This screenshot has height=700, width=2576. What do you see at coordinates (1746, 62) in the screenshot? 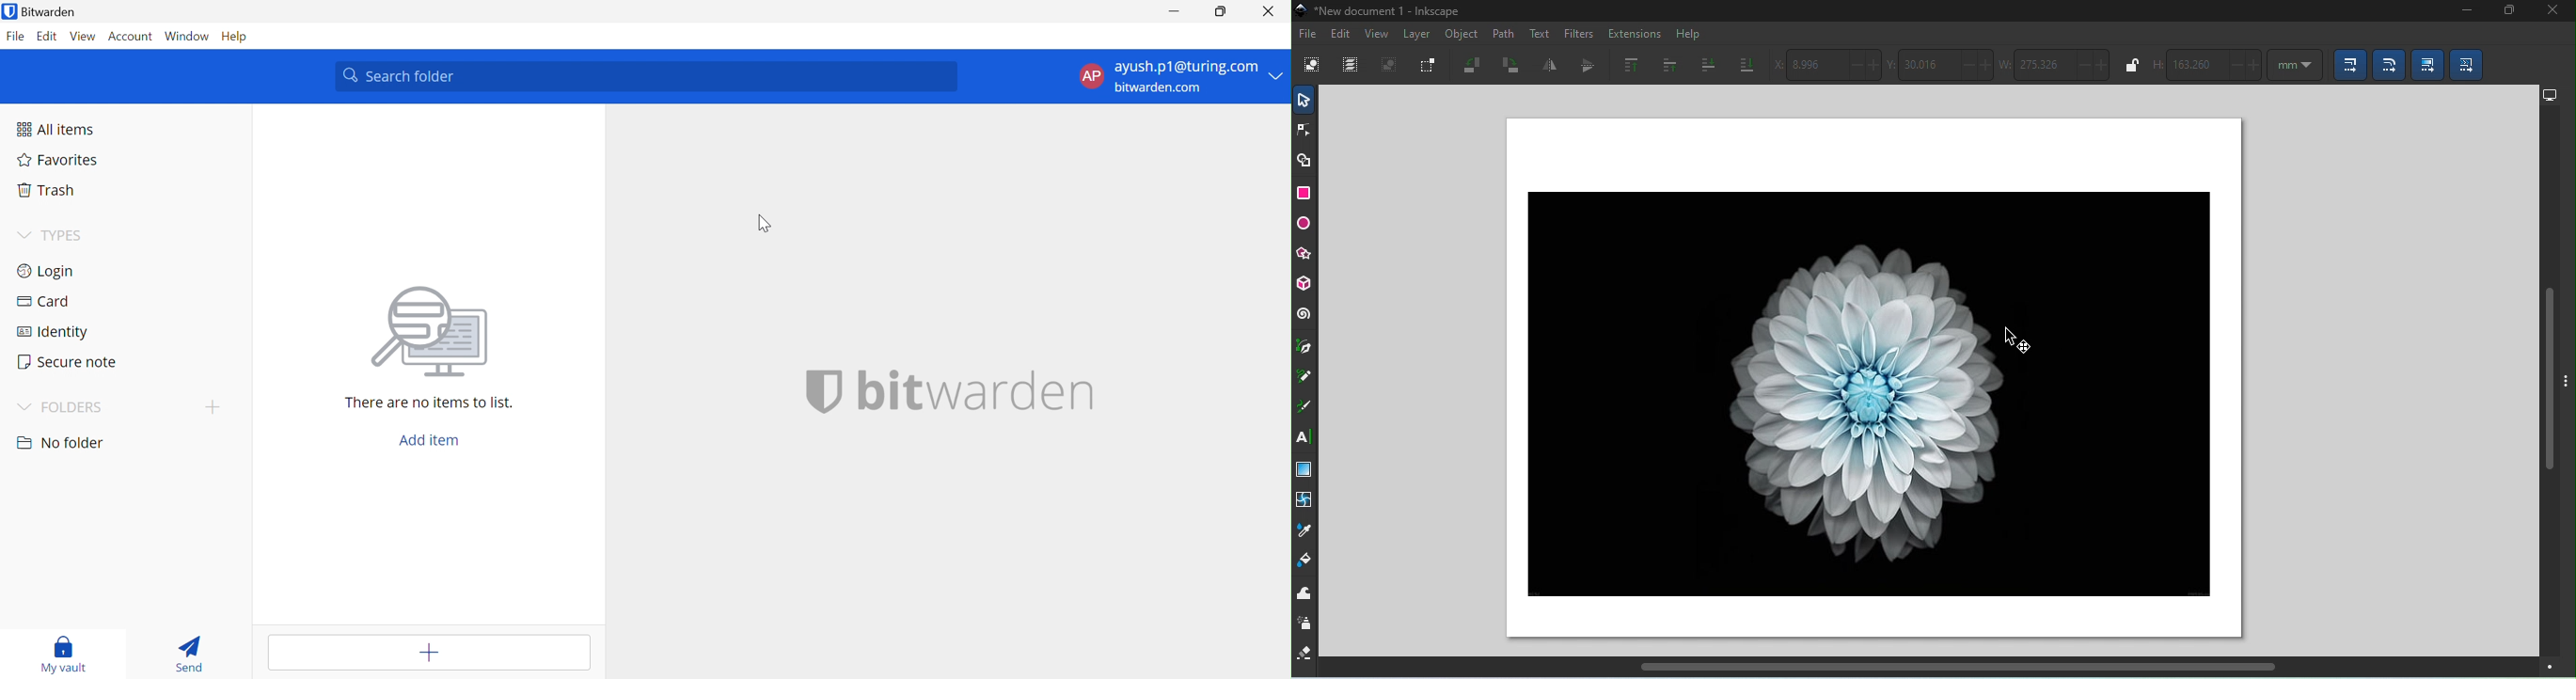
I see `Lower selection to bottom` at bounding box center [1746, 62].